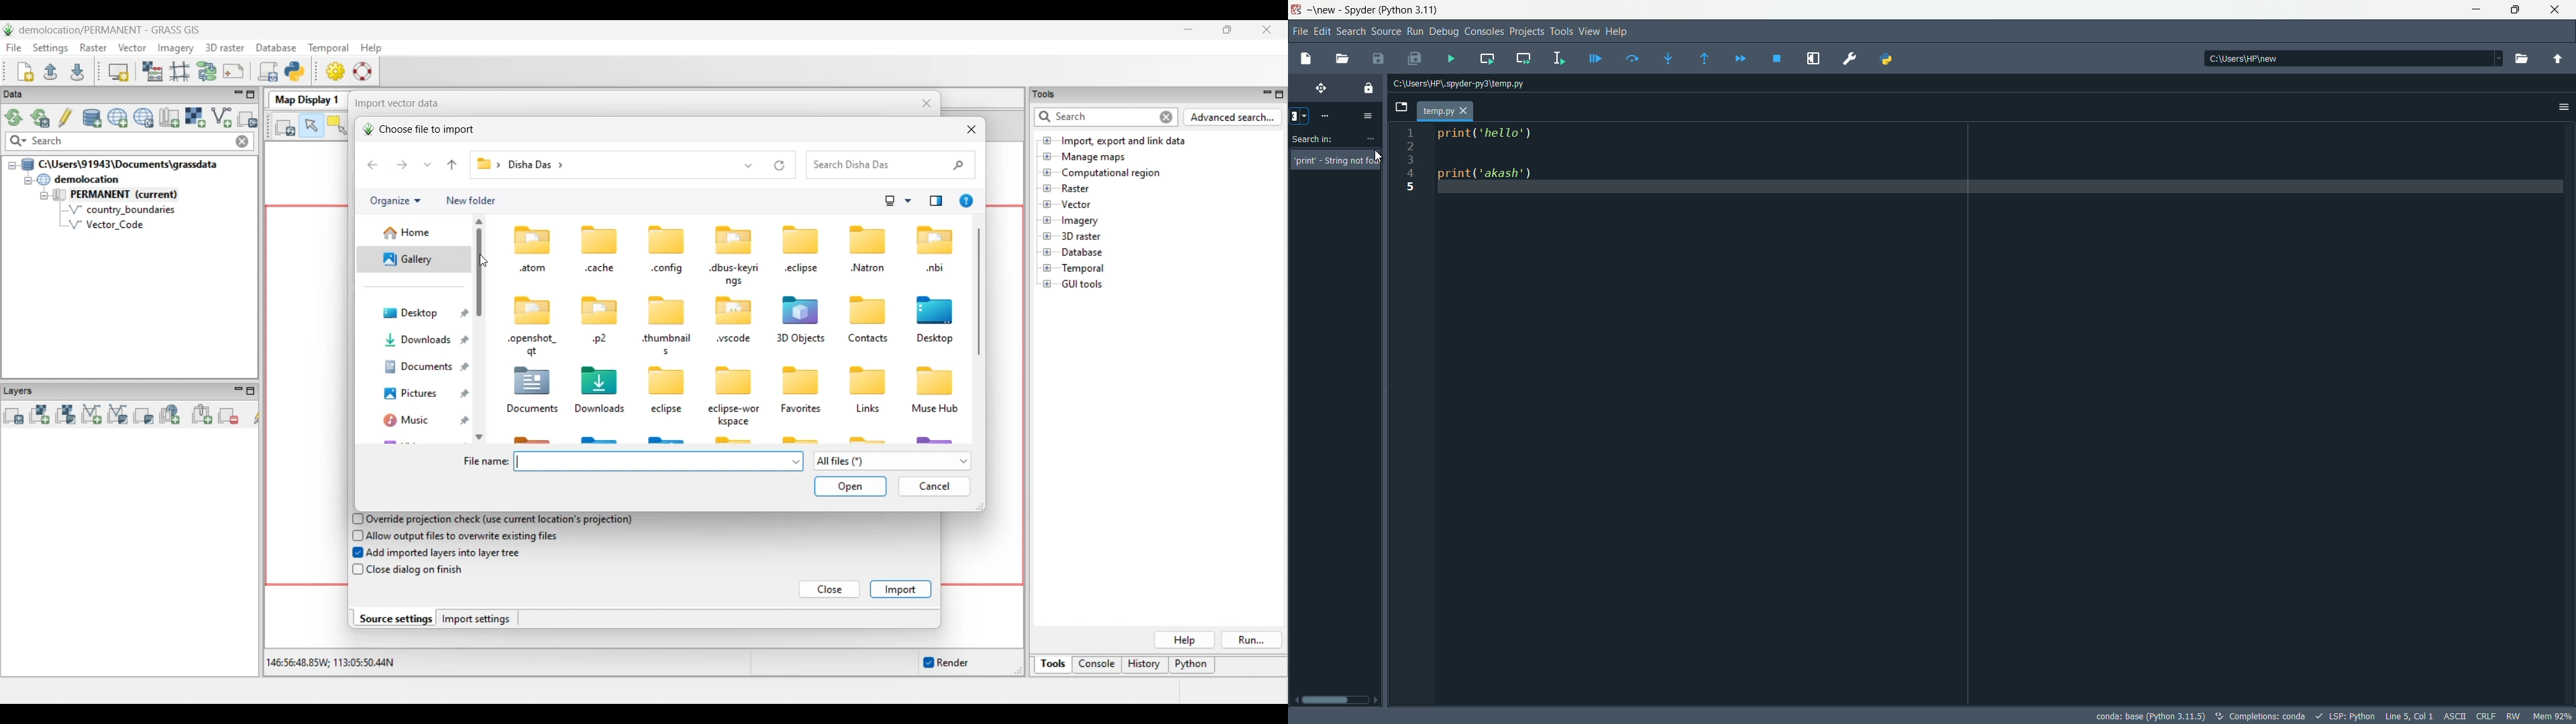  I want to click on Search Menu, so click(1350, 31).